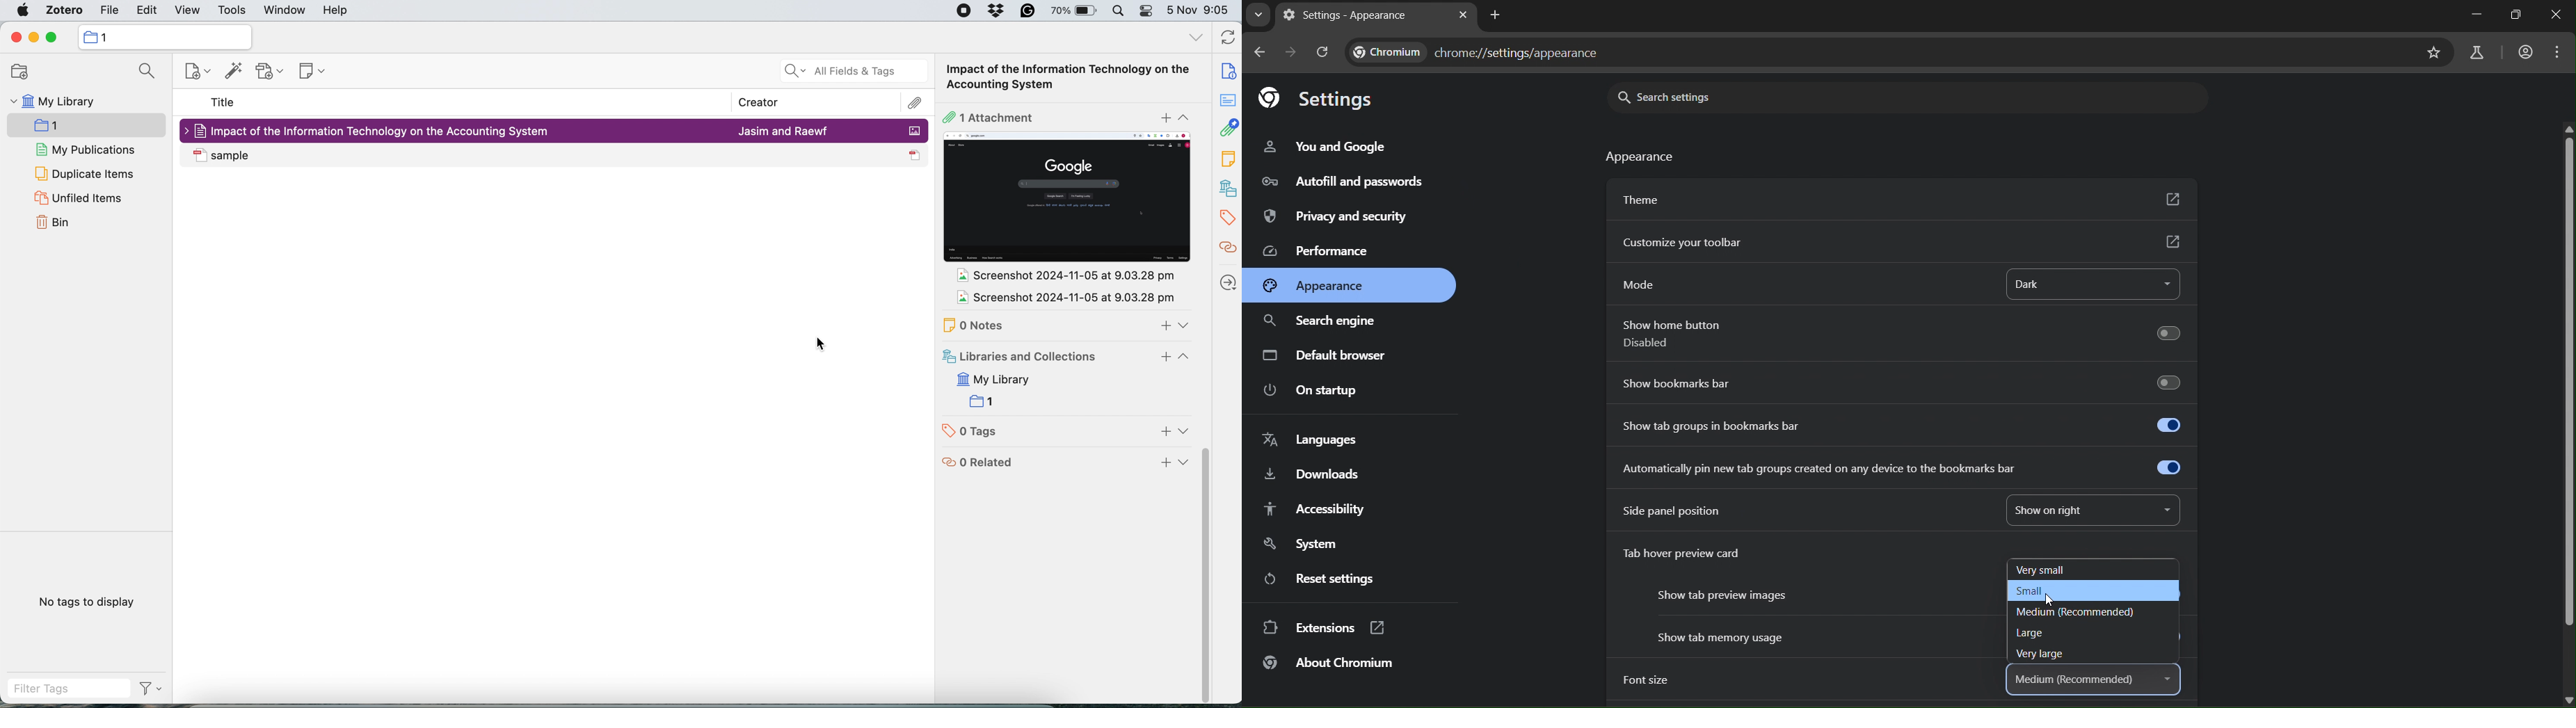 The height and width of the screenshot is (728, 2576). Describe the element at coordinates (1073, 432) in the screenshot. I see `tags` at that location.